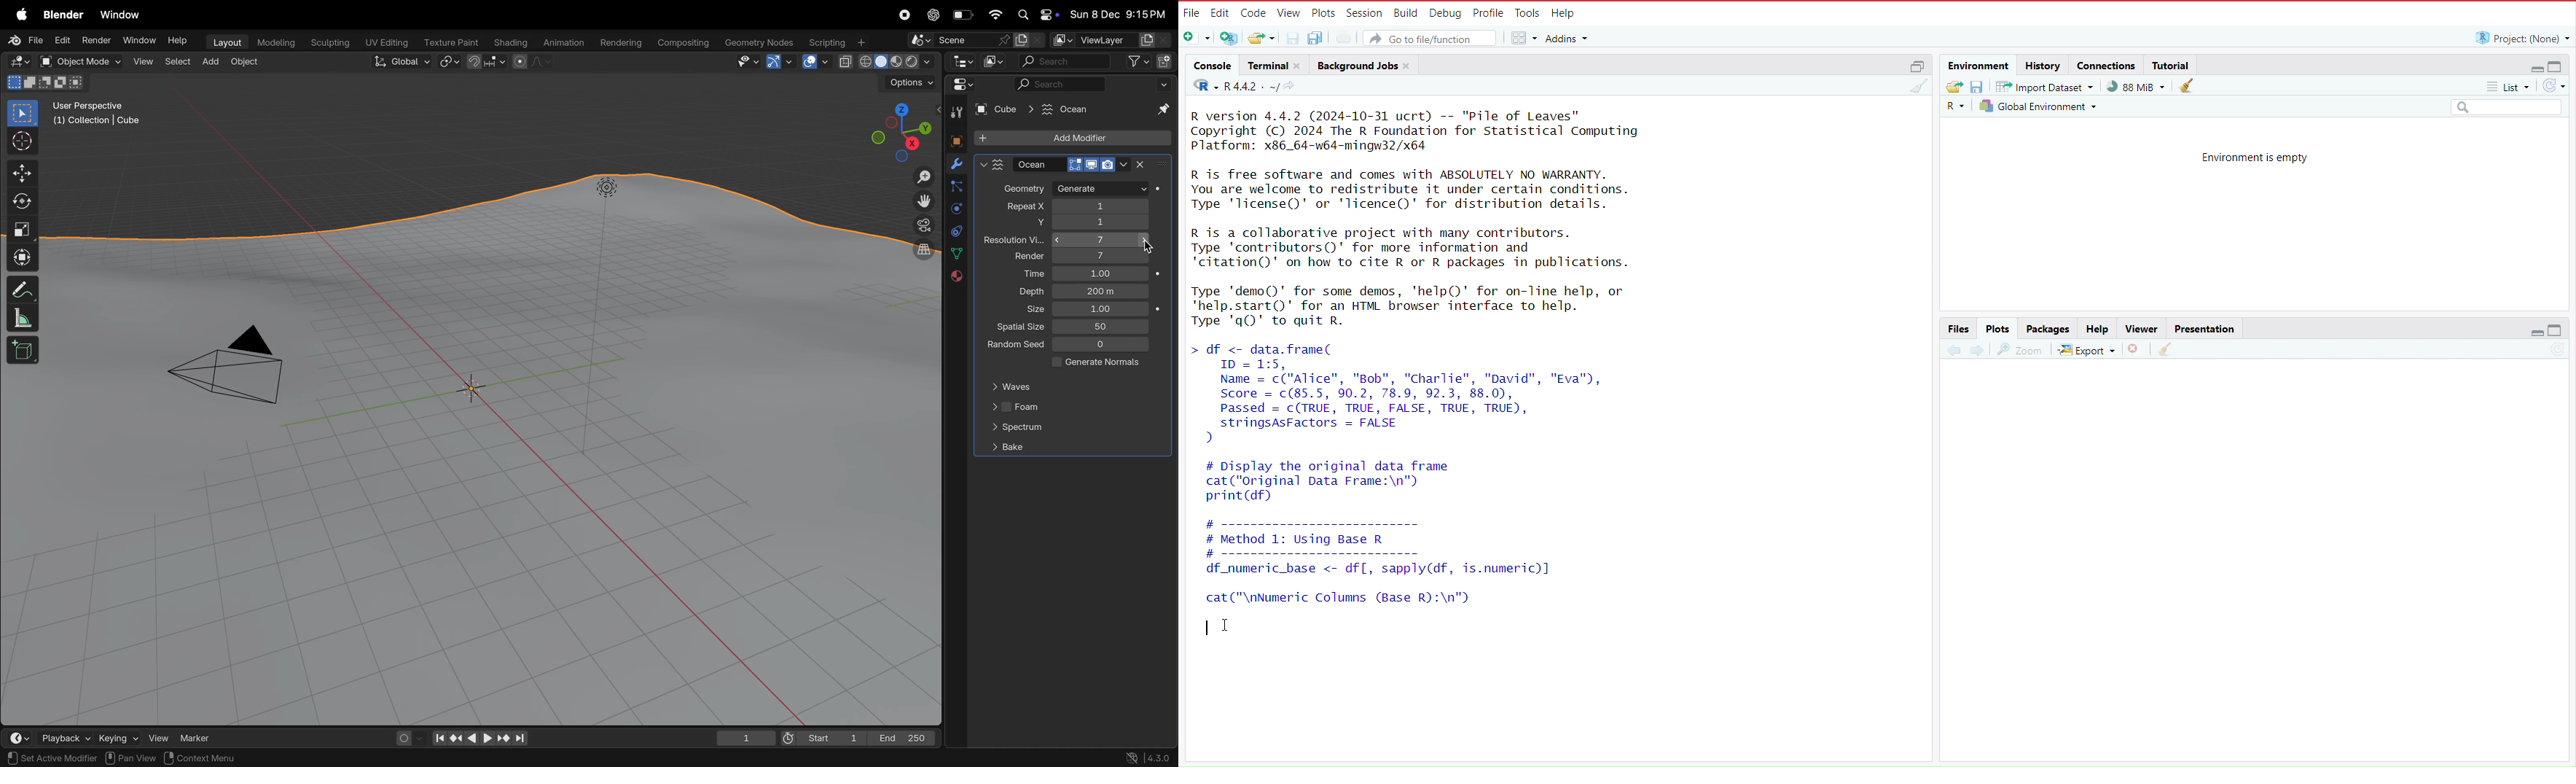  What do you see at coordinates (23, 113) in the screenshot?
I see `select box` at bounding box center [23, 113].